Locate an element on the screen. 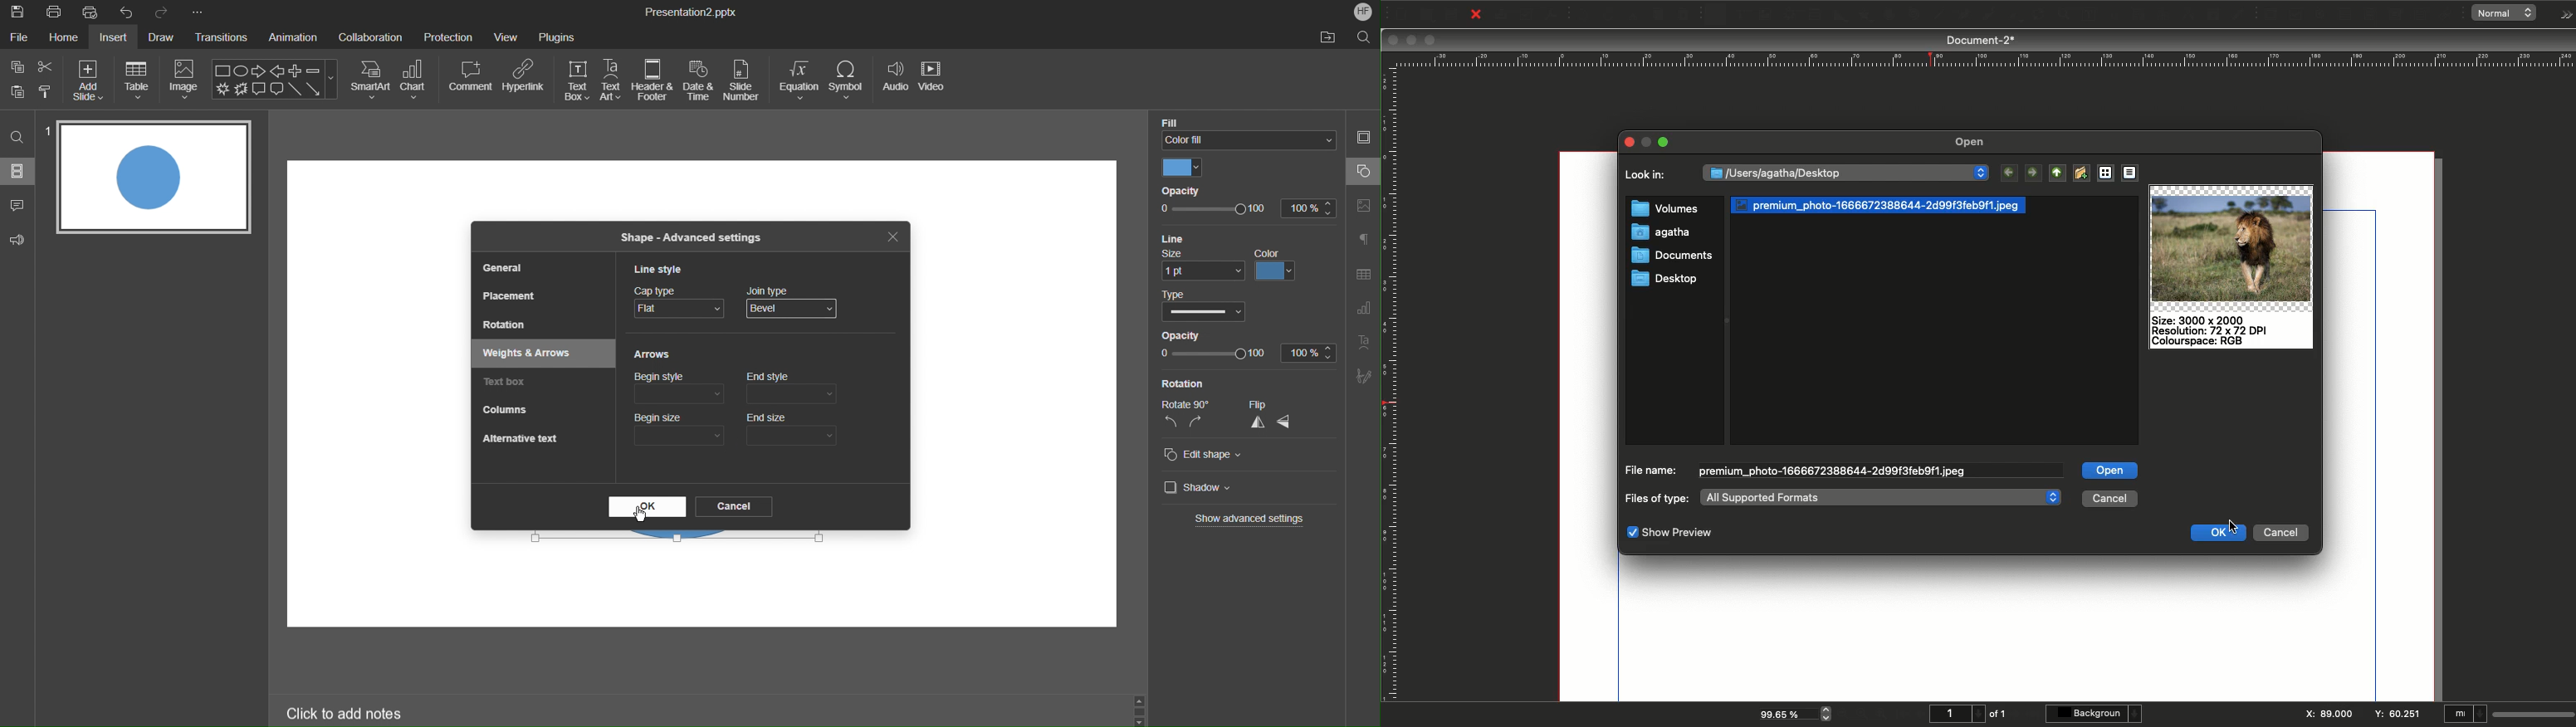 The width and height of the screenshot is (2576, 728). Round is located at coordinates (796, 335).